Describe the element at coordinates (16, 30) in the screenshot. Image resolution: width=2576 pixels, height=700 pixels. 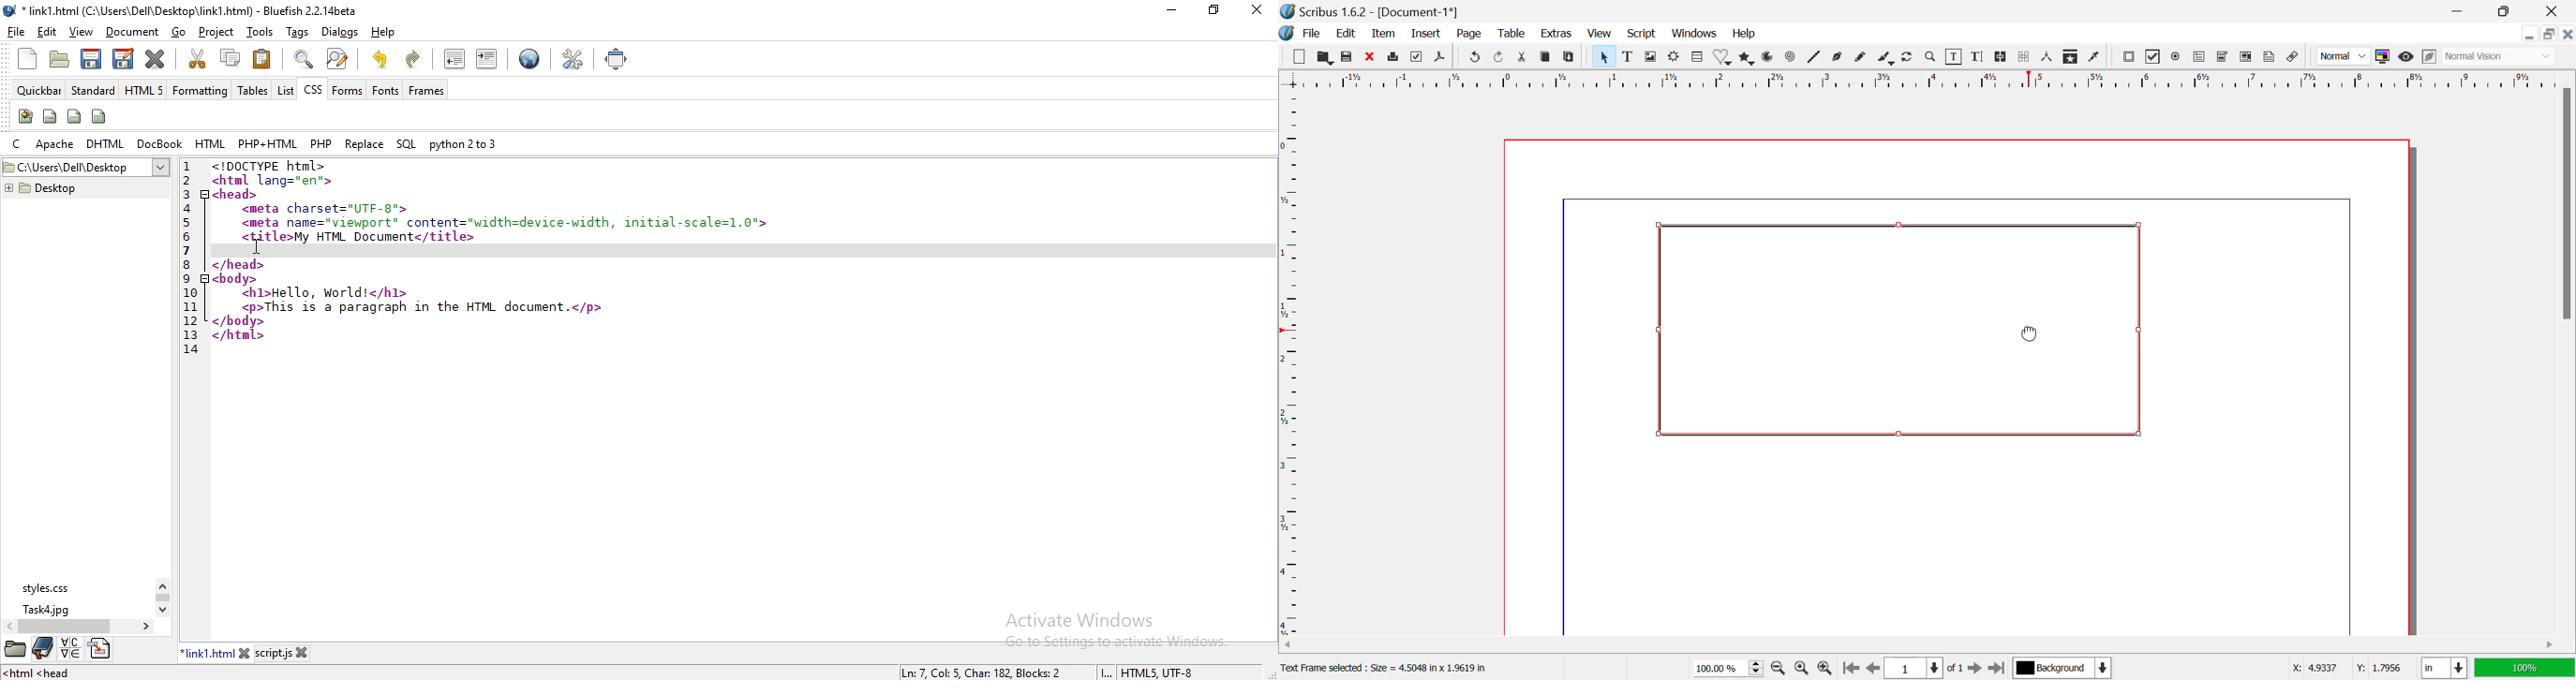
I see `file` at that location.